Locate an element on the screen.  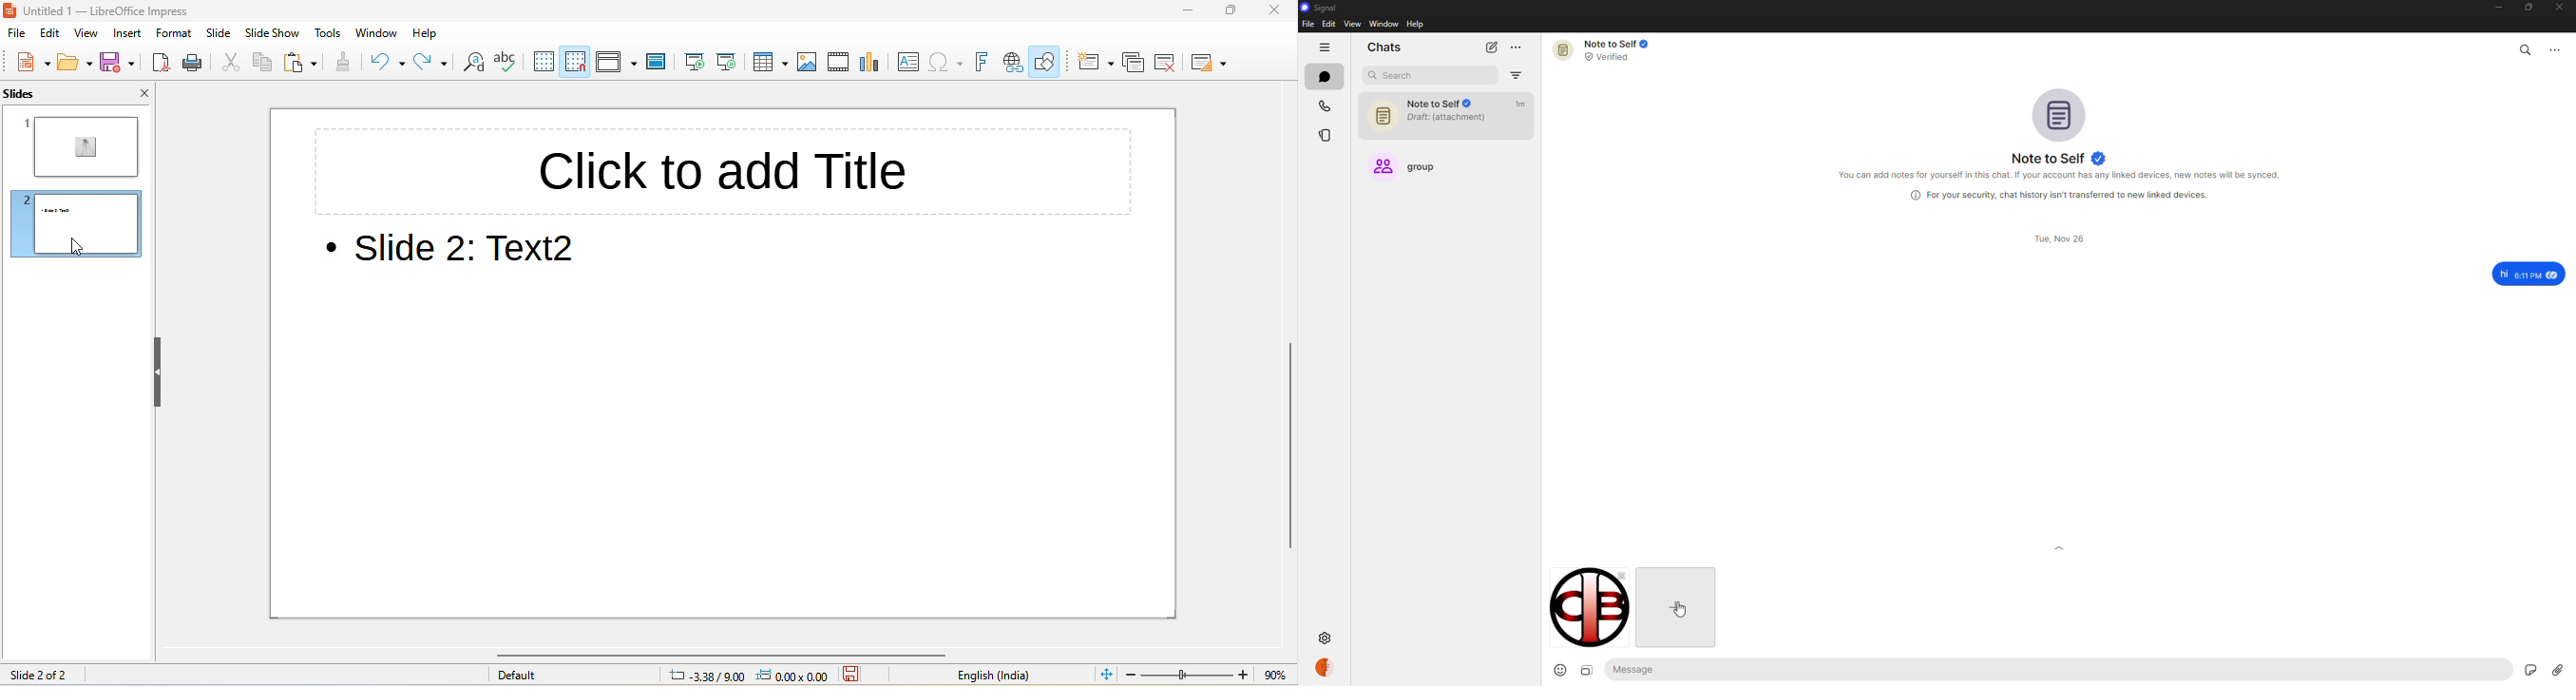
print is located at coordinates (197, 64).